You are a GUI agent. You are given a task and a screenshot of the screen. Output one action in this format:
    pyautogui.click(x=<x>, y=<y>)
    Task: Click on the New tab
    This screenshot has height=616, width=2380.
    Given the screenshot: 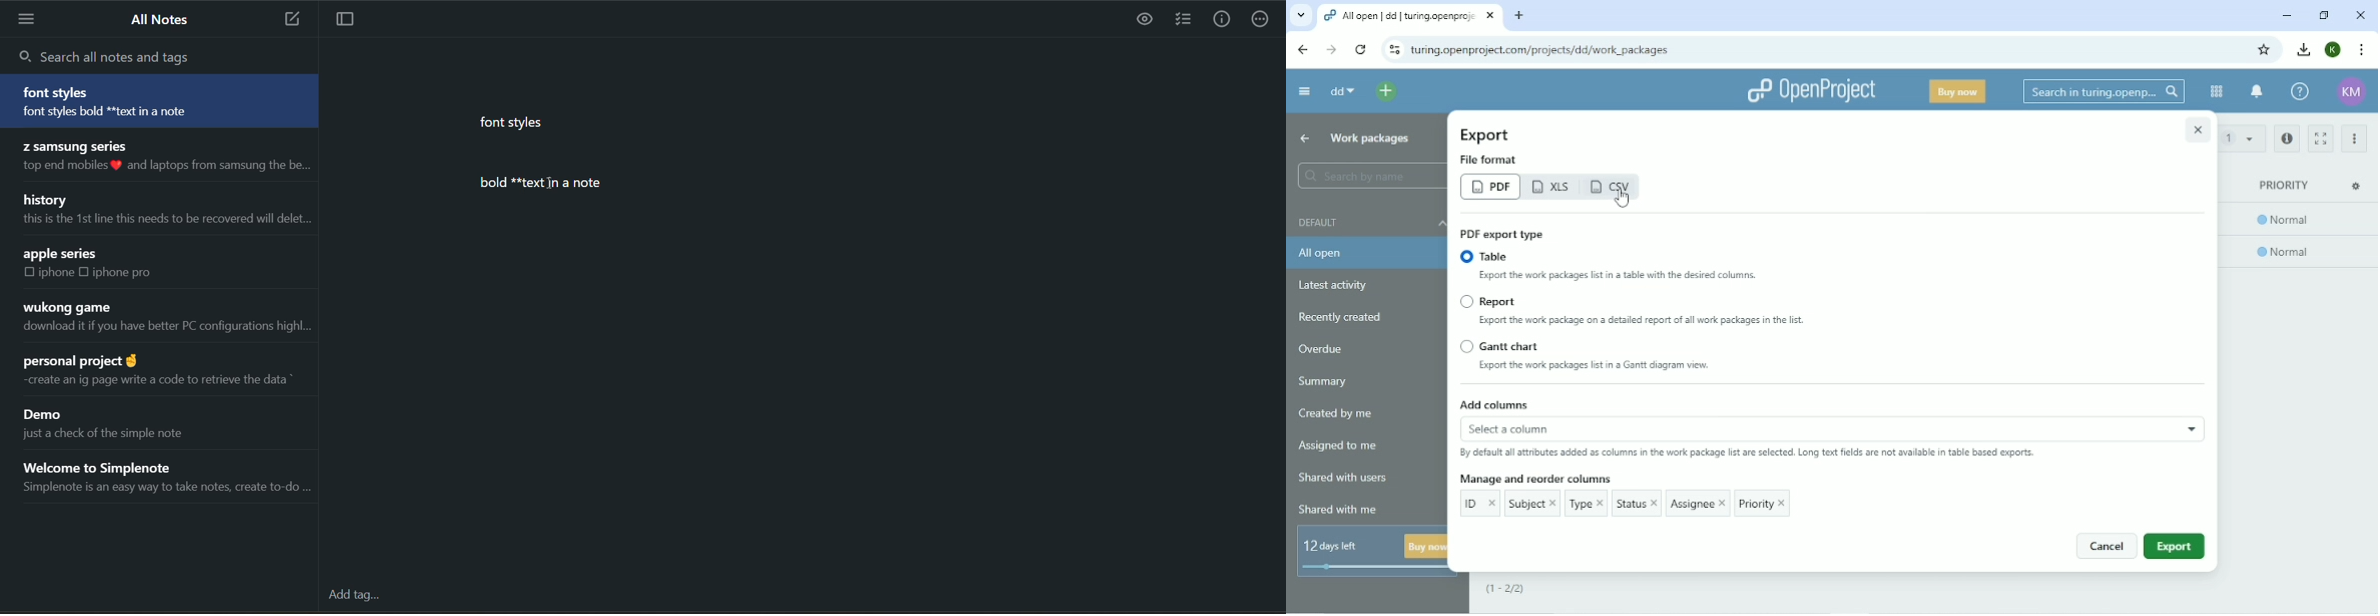 What is the action you would take?
    pyautogui.click(x=1518, y=15)
    